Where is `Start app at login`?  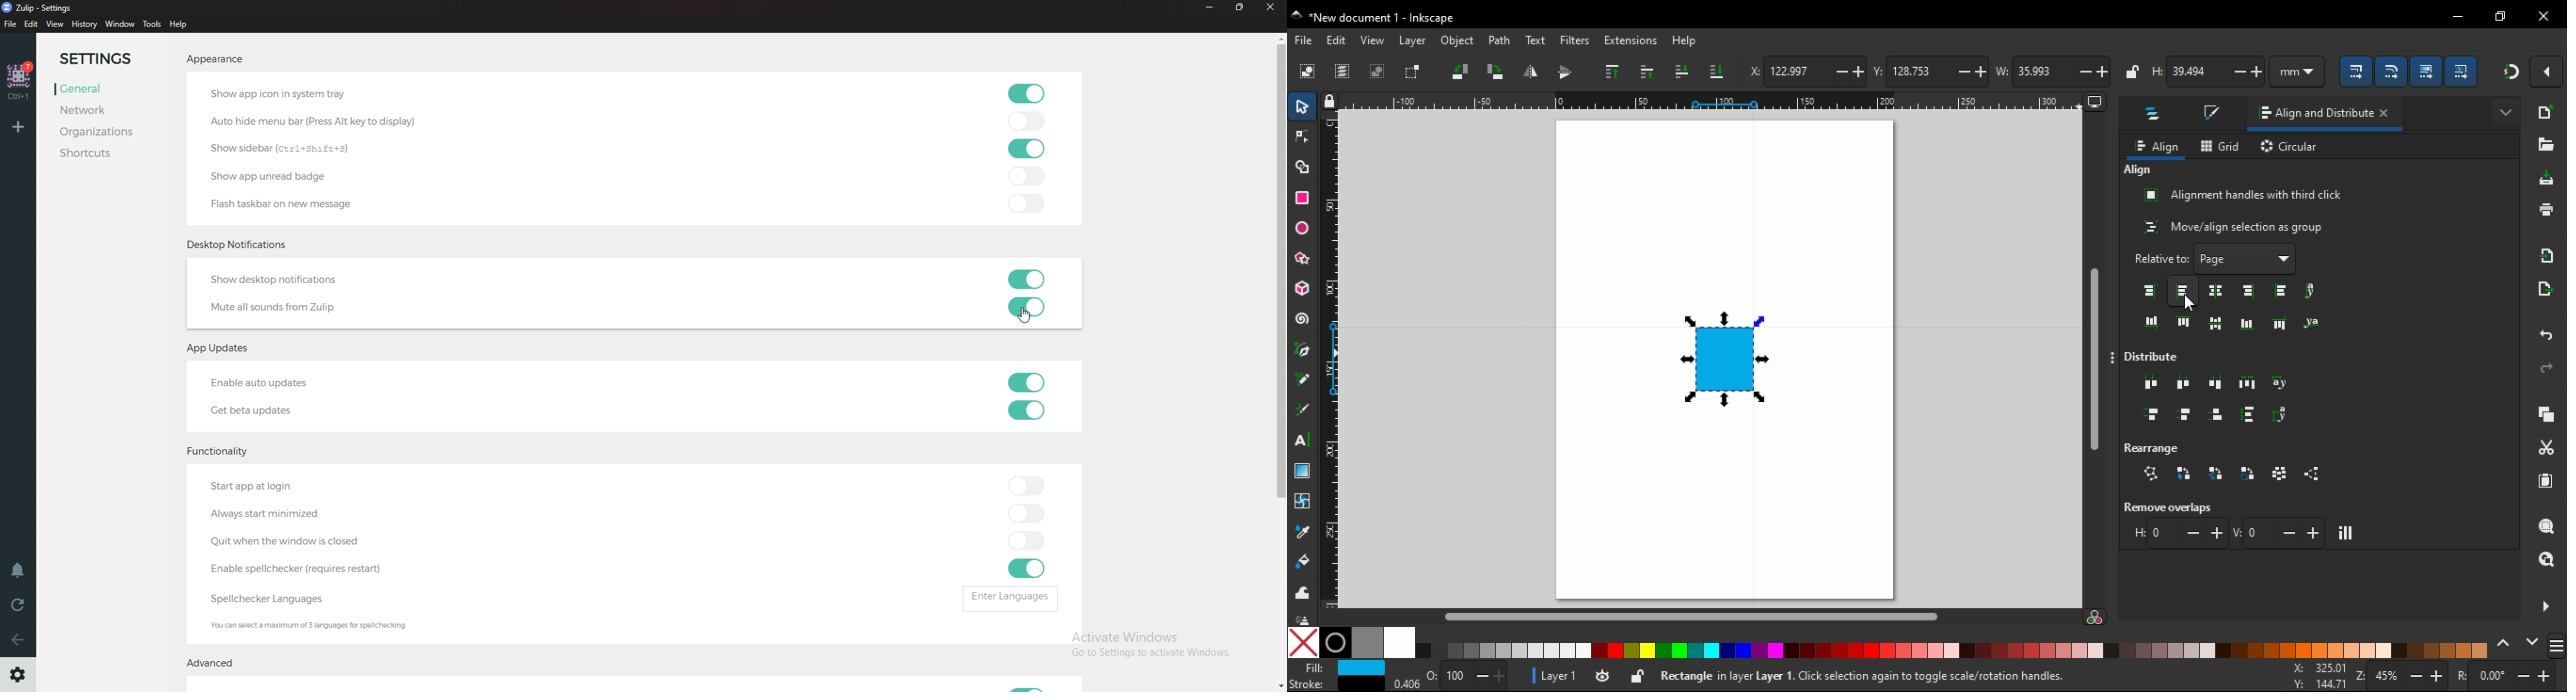
Start app at login is located at coordinates (257, 487).